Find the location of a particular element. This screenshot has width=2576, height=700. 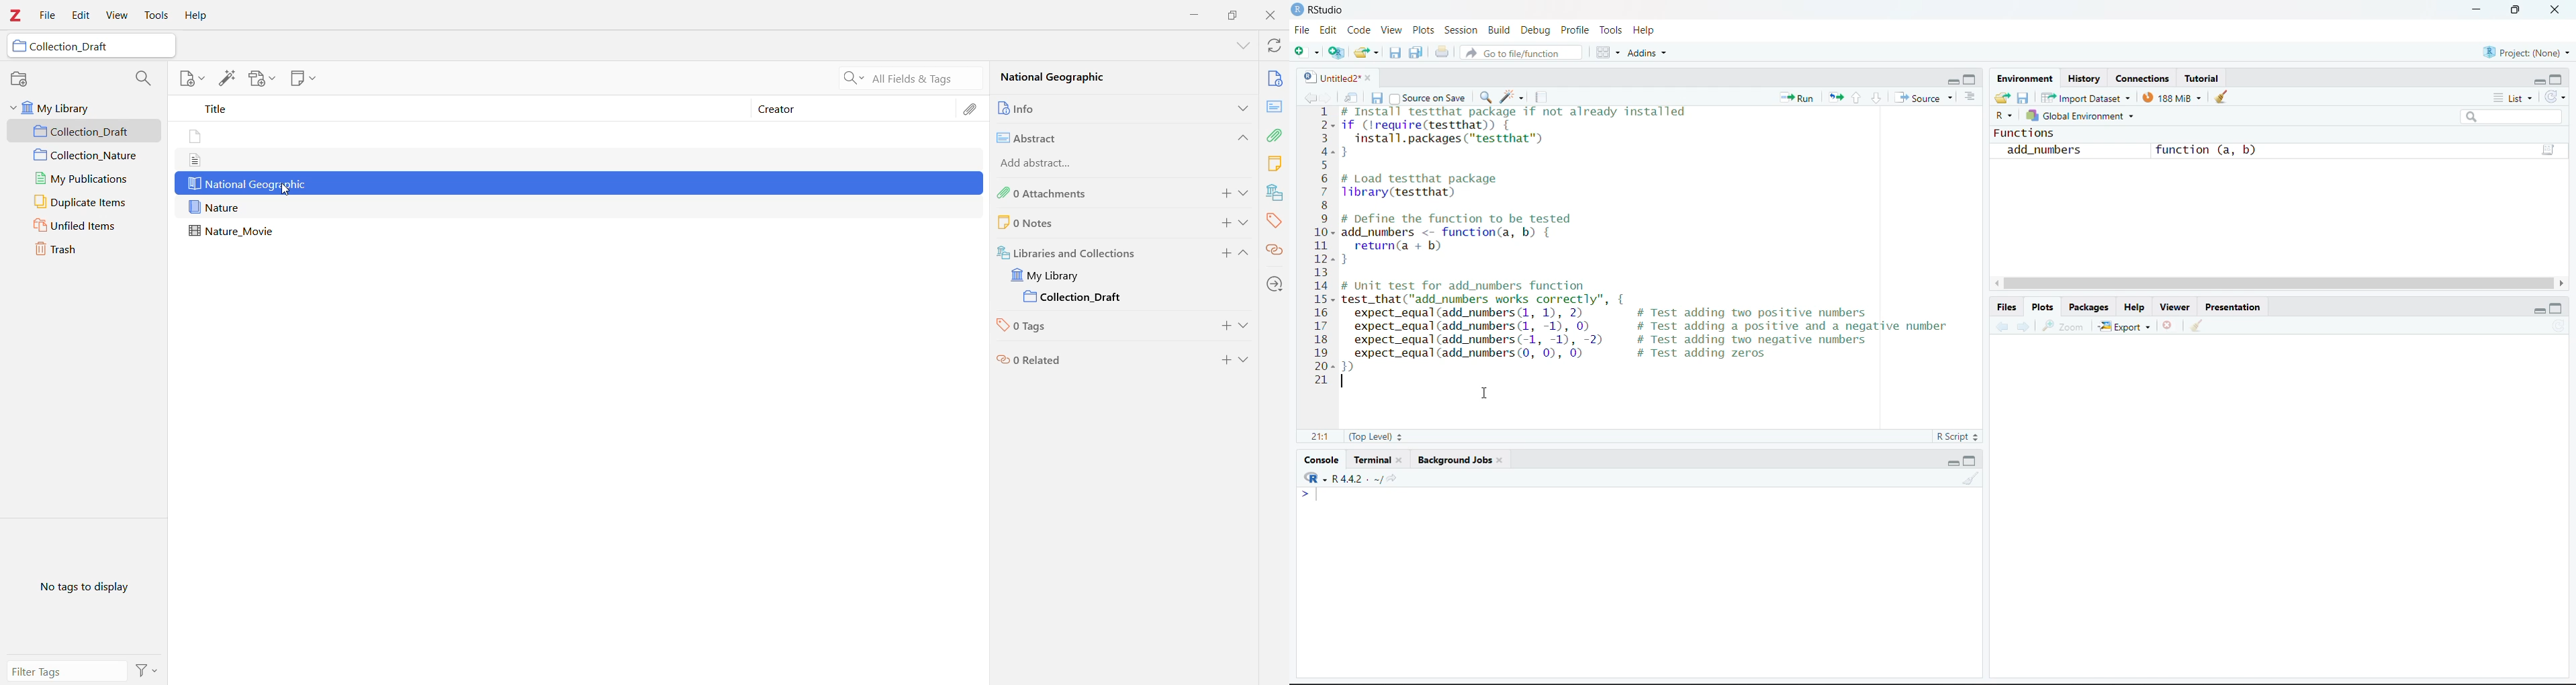

compile report is located at coordinates (1539, 97).